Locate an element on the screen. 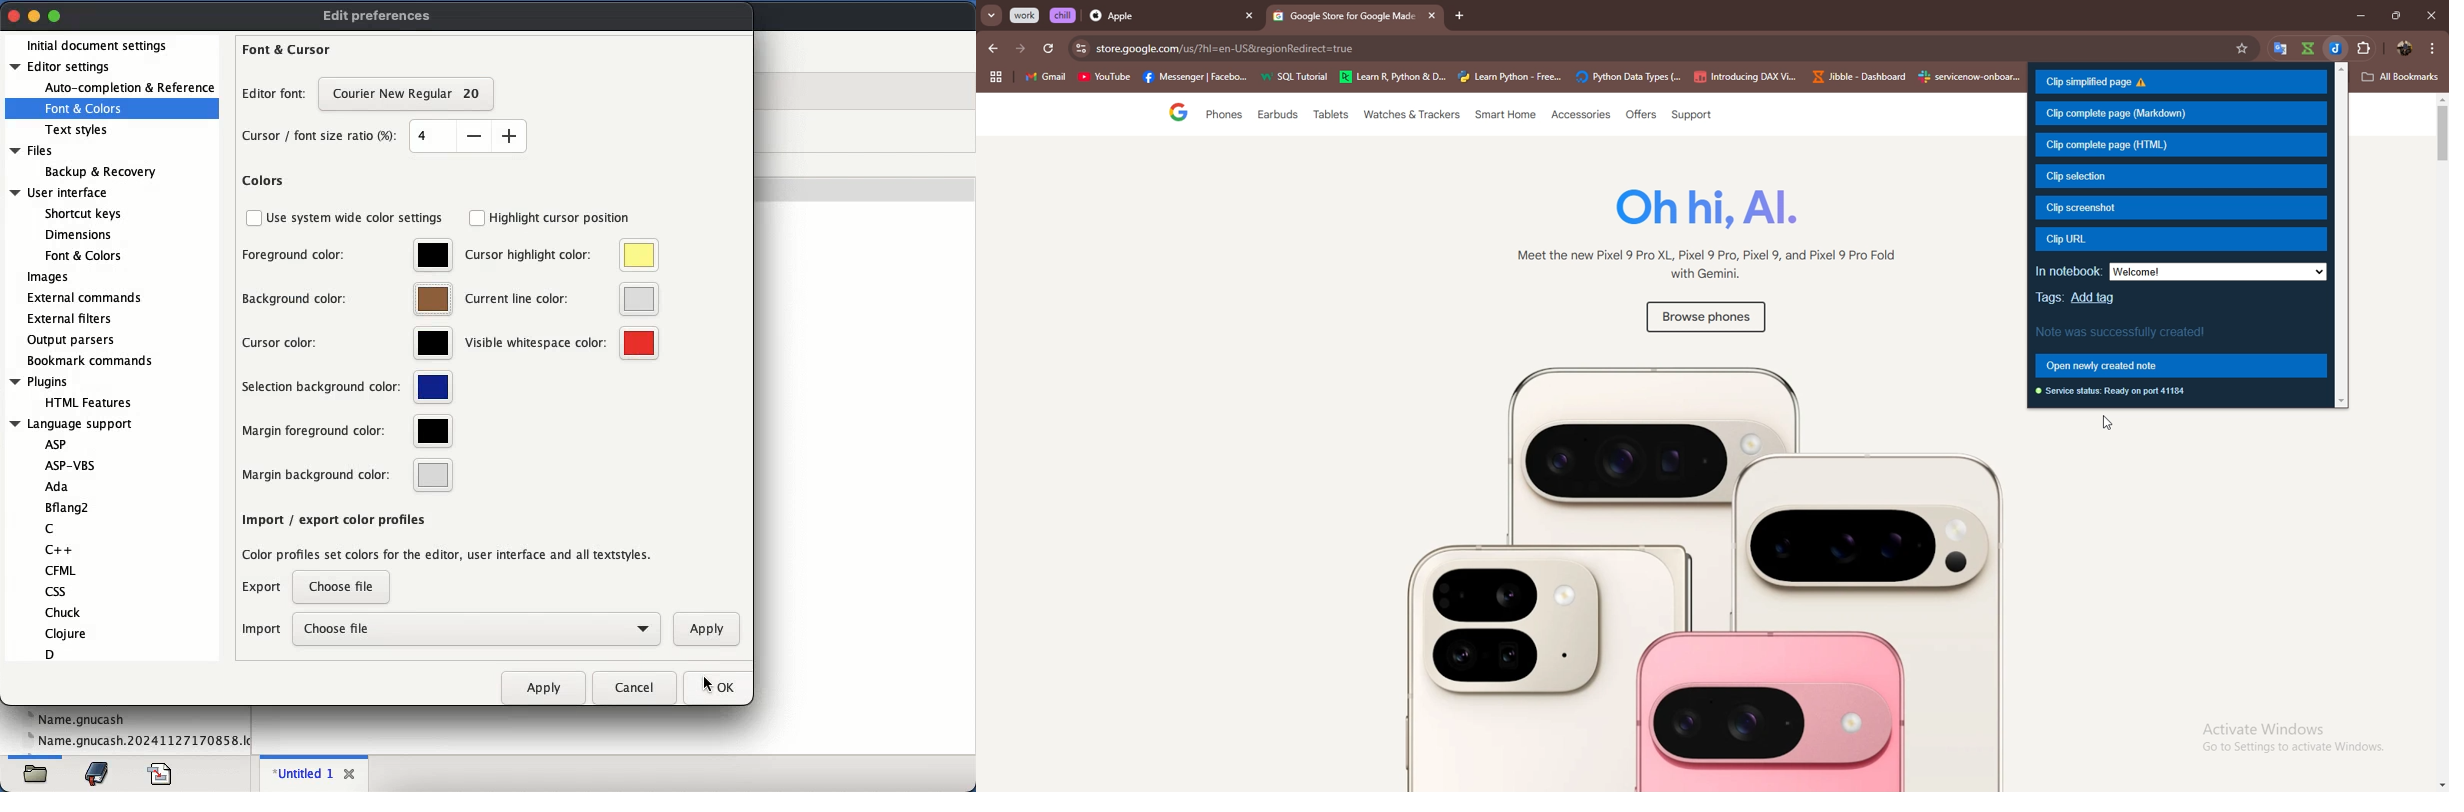 The width and height of the screenshot is (2464, 812). background color is located at coordinates (348, 299).